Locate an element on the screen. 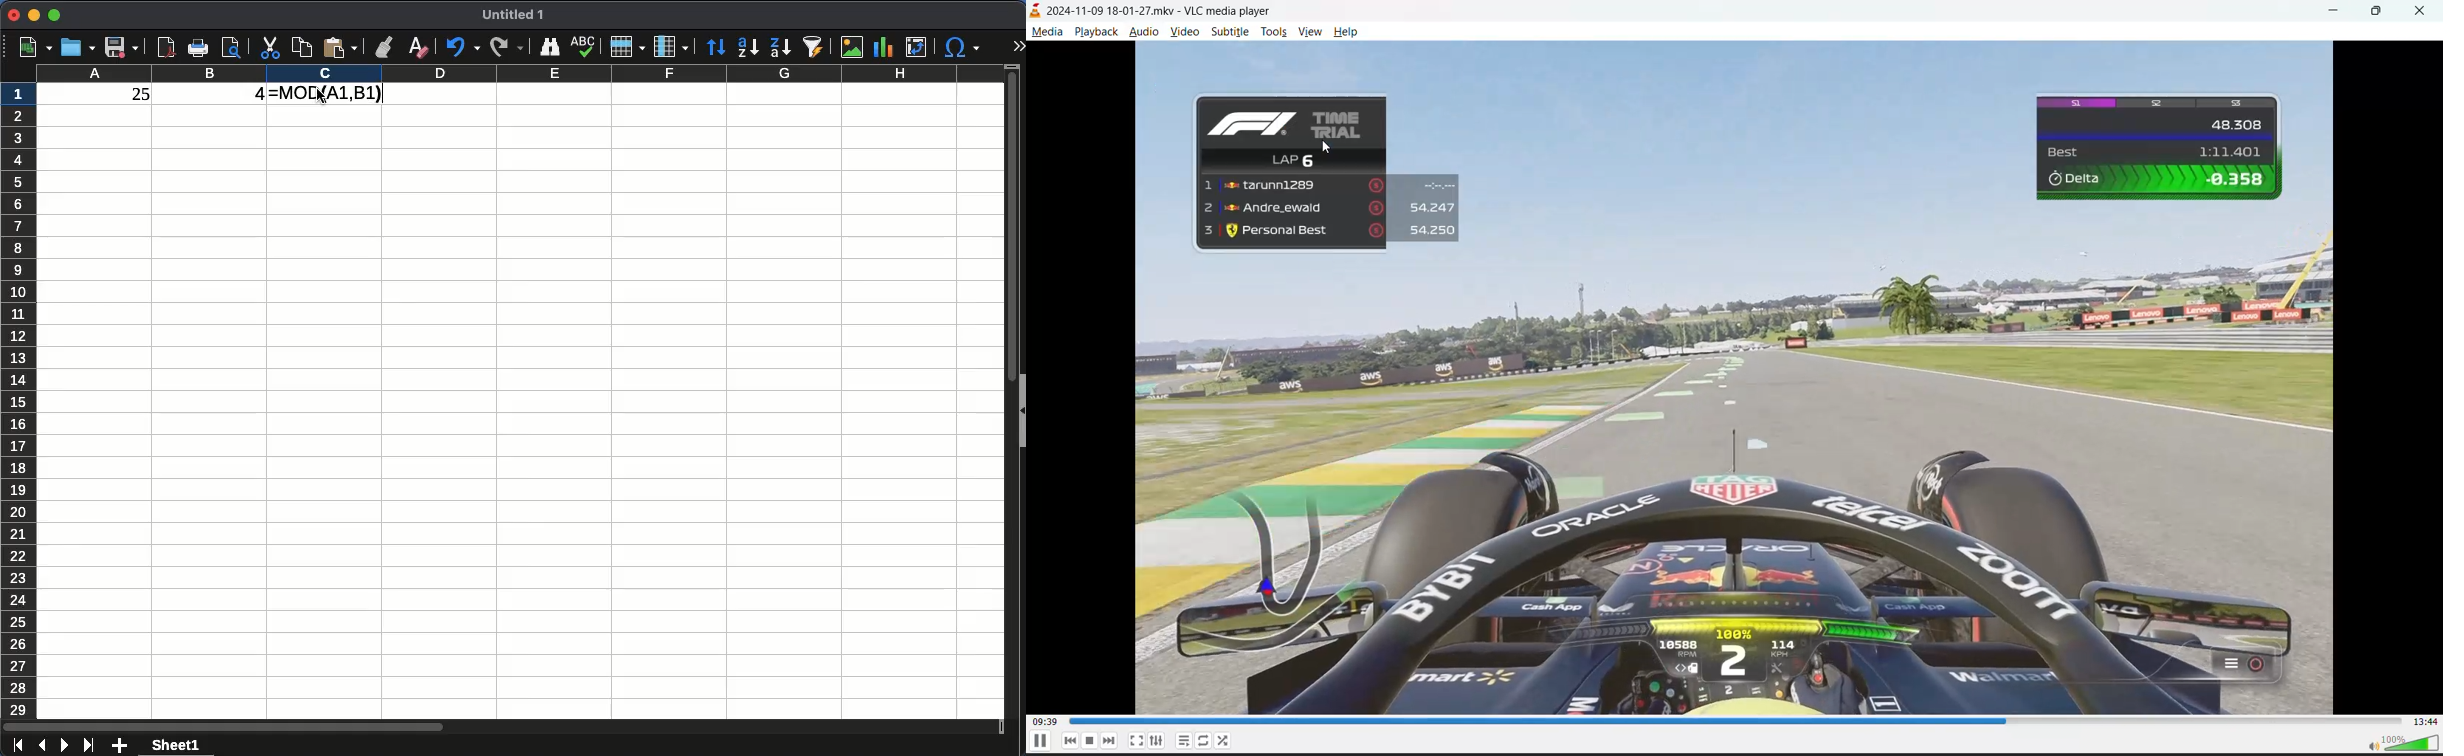 This screenshot has width=2464, height=756. media is located at coordinates (1047, 33).